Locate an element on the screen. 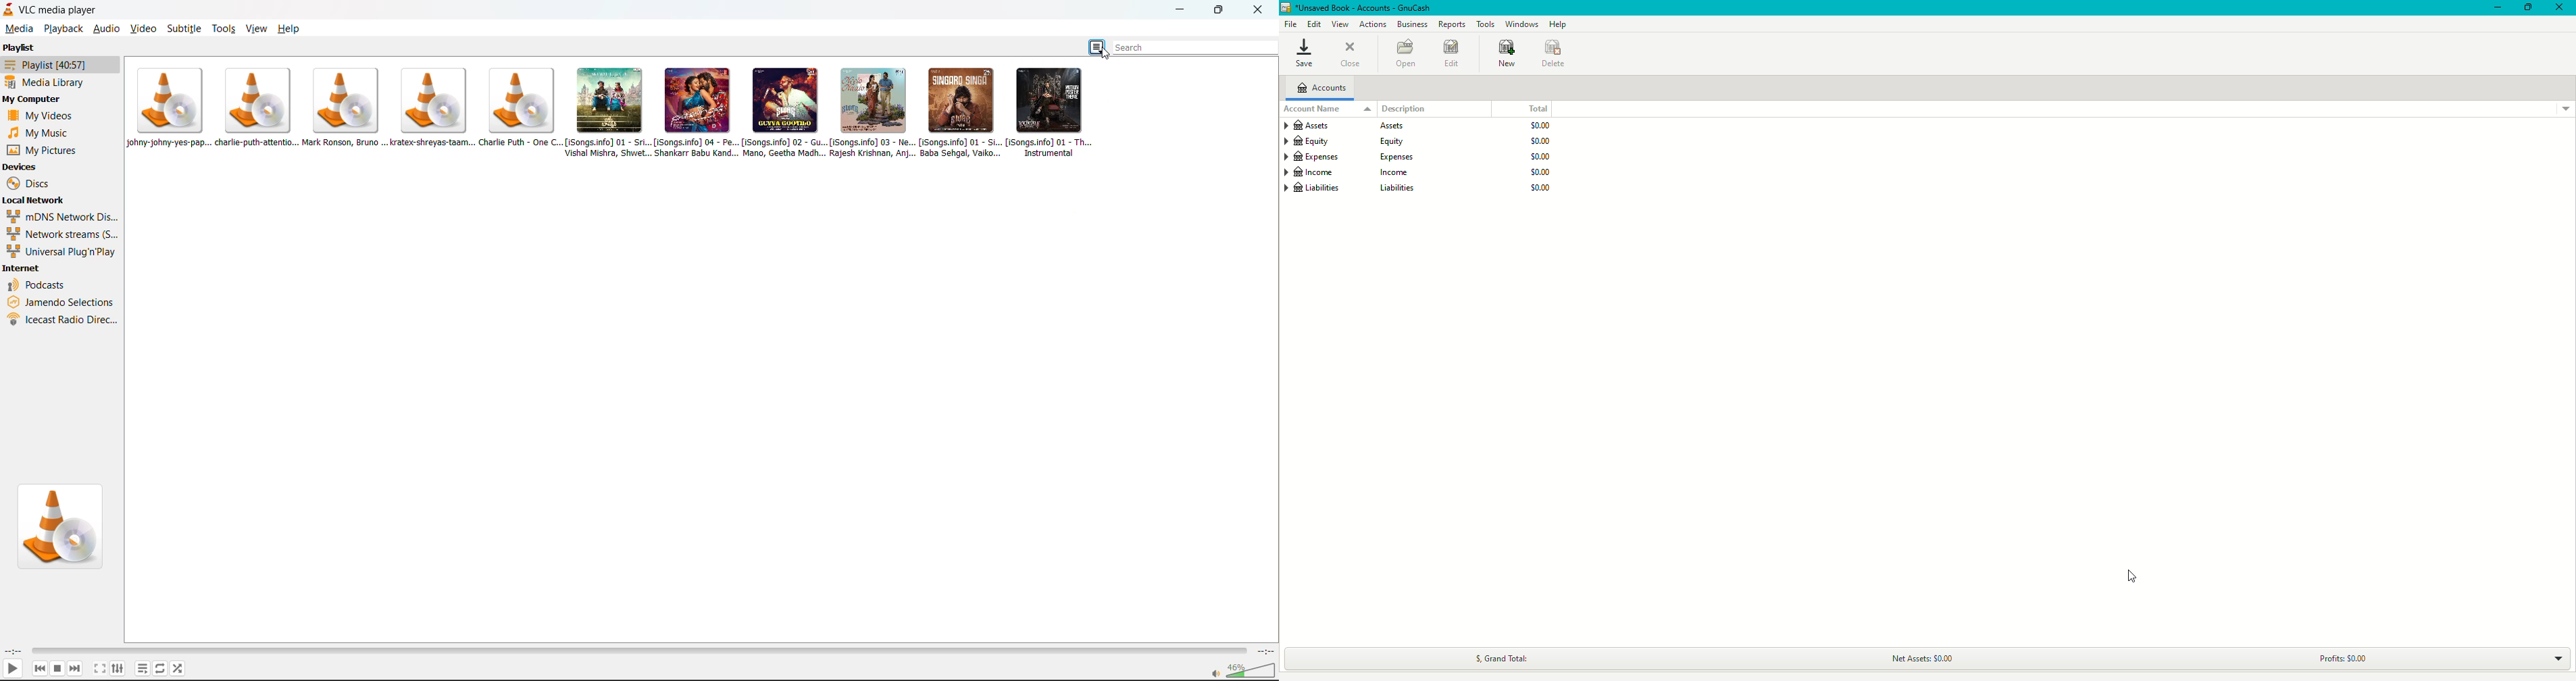  playlist is located at coordinates (55, 66).